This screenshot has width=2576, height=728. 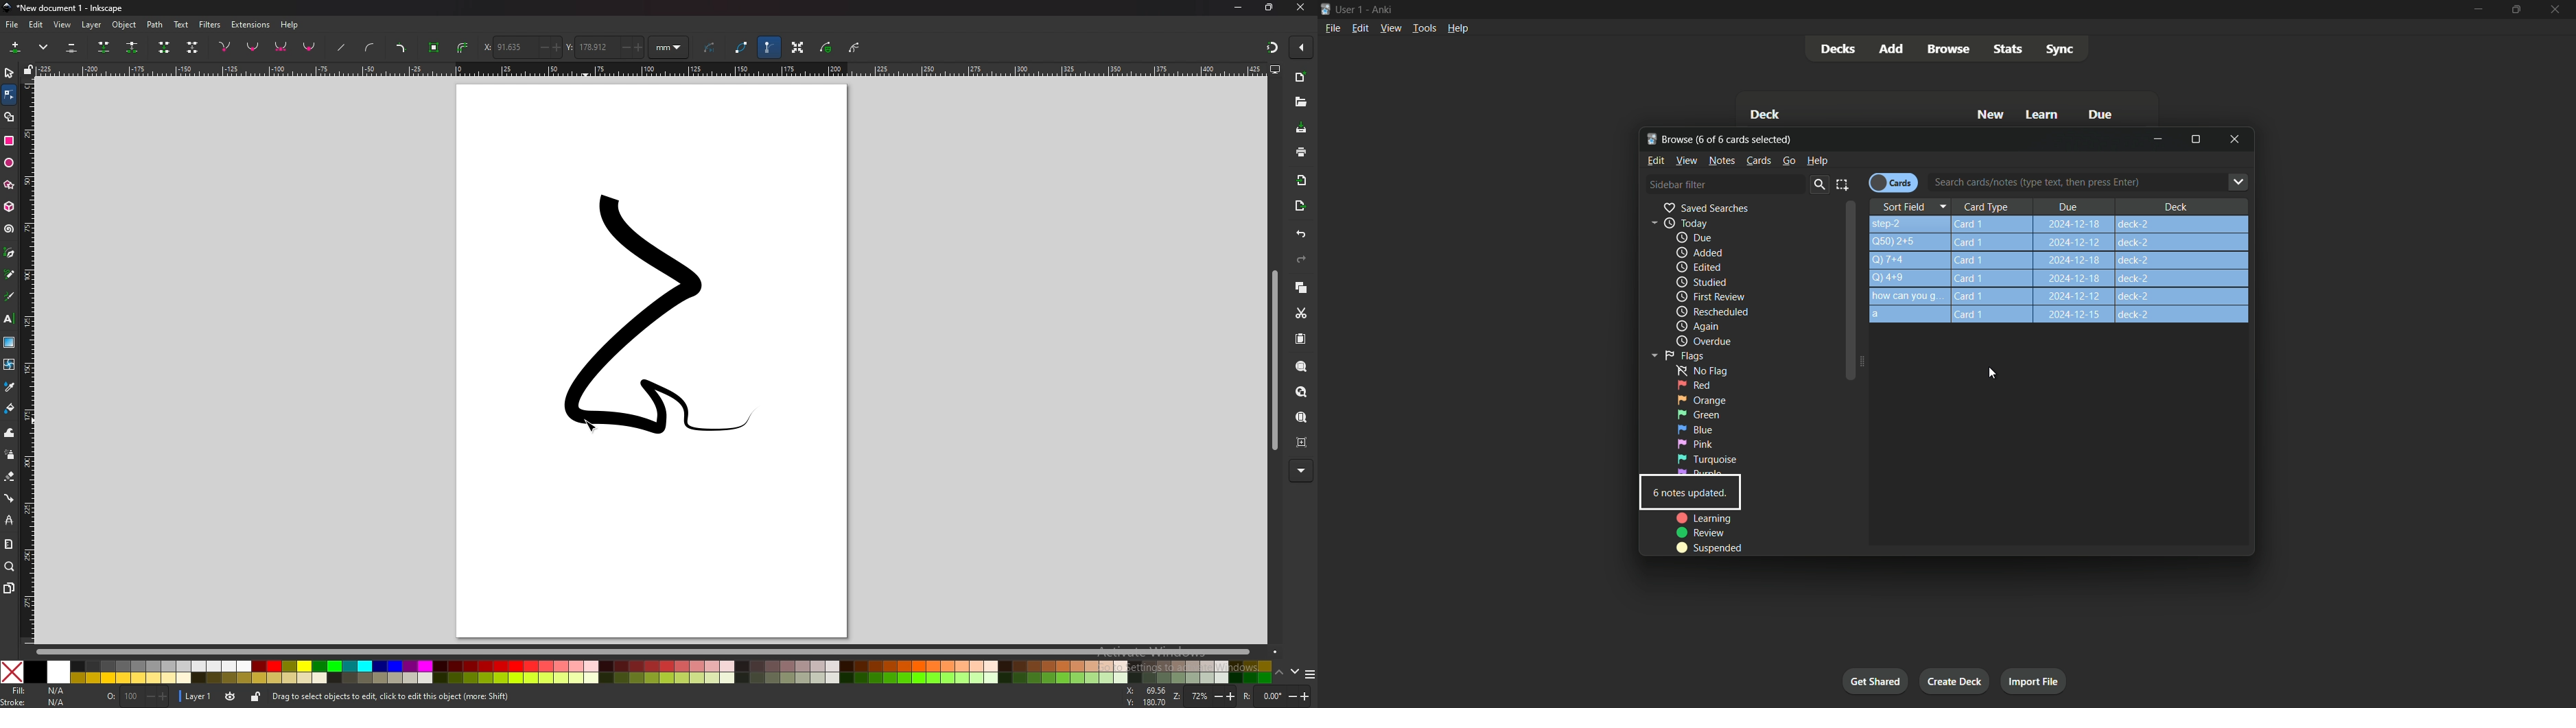 What do you see at coordinates (1788, 161) in the screenshot?
I see `go` at bounding box center [1788, 161].